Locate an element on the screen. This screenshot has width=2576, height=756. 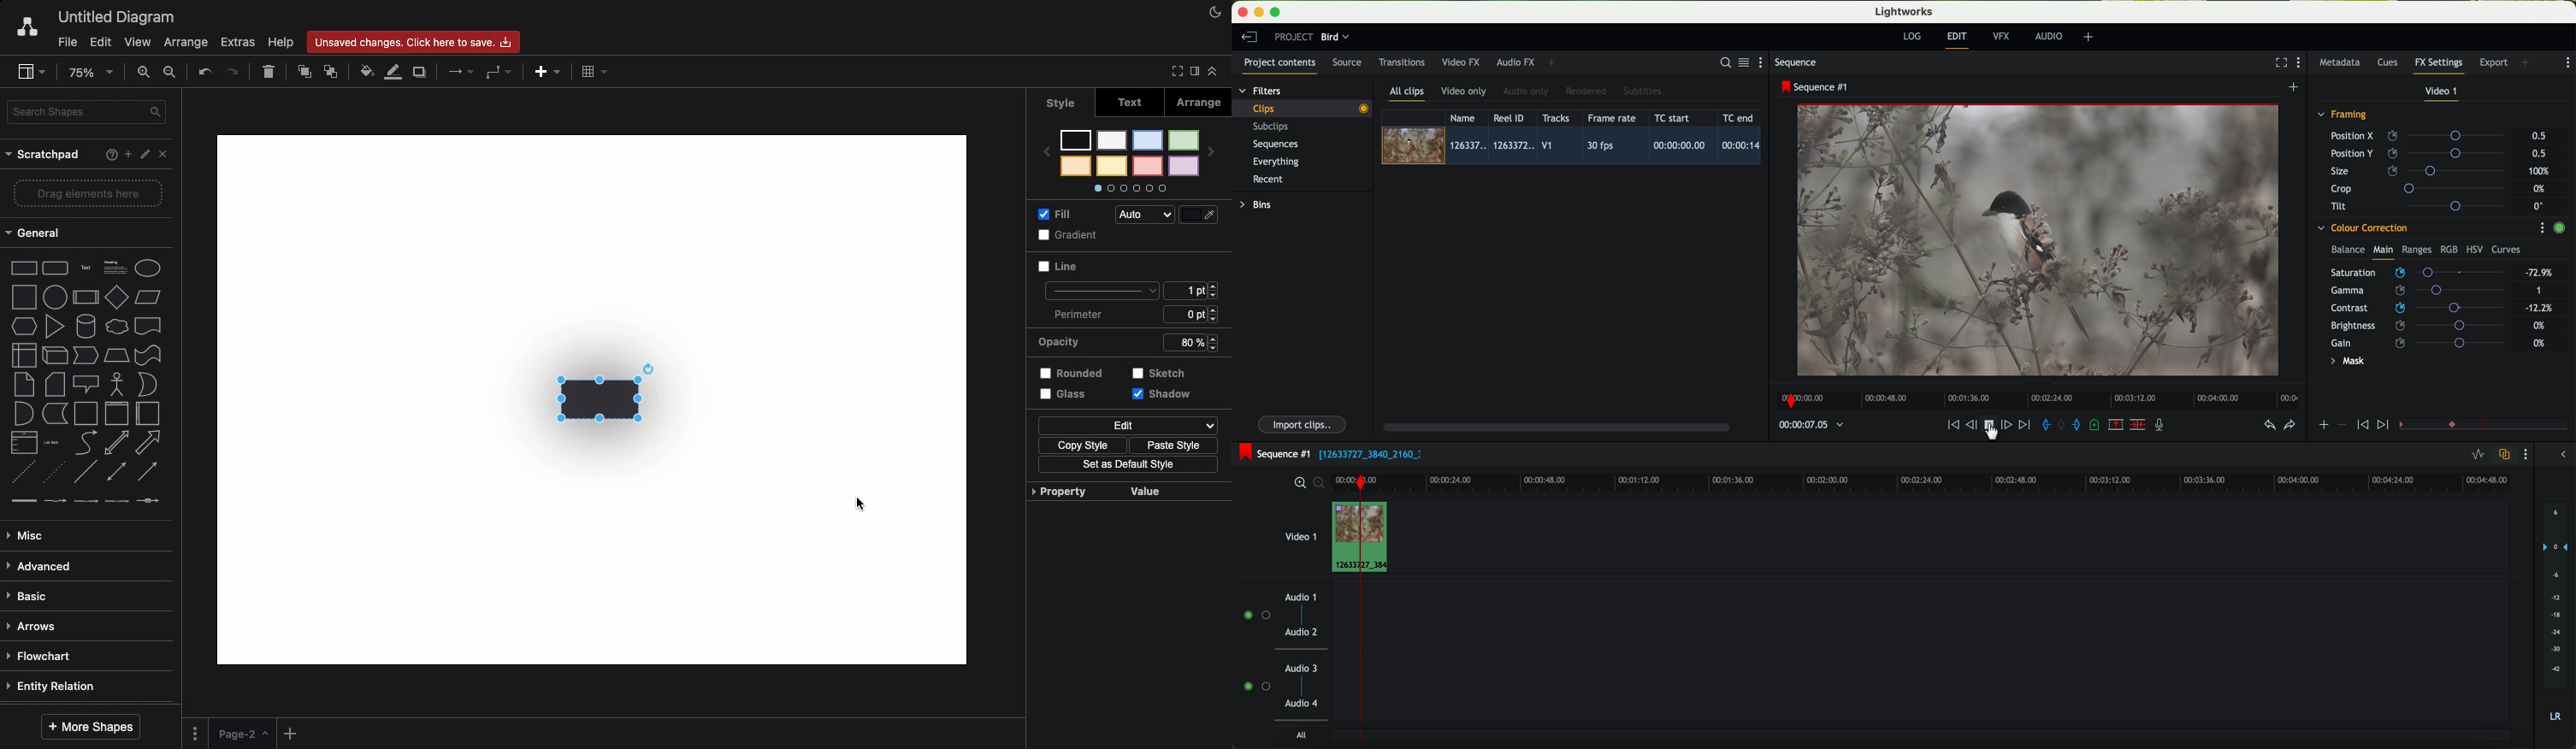
frame rate is located at coordinates (1612, 118).